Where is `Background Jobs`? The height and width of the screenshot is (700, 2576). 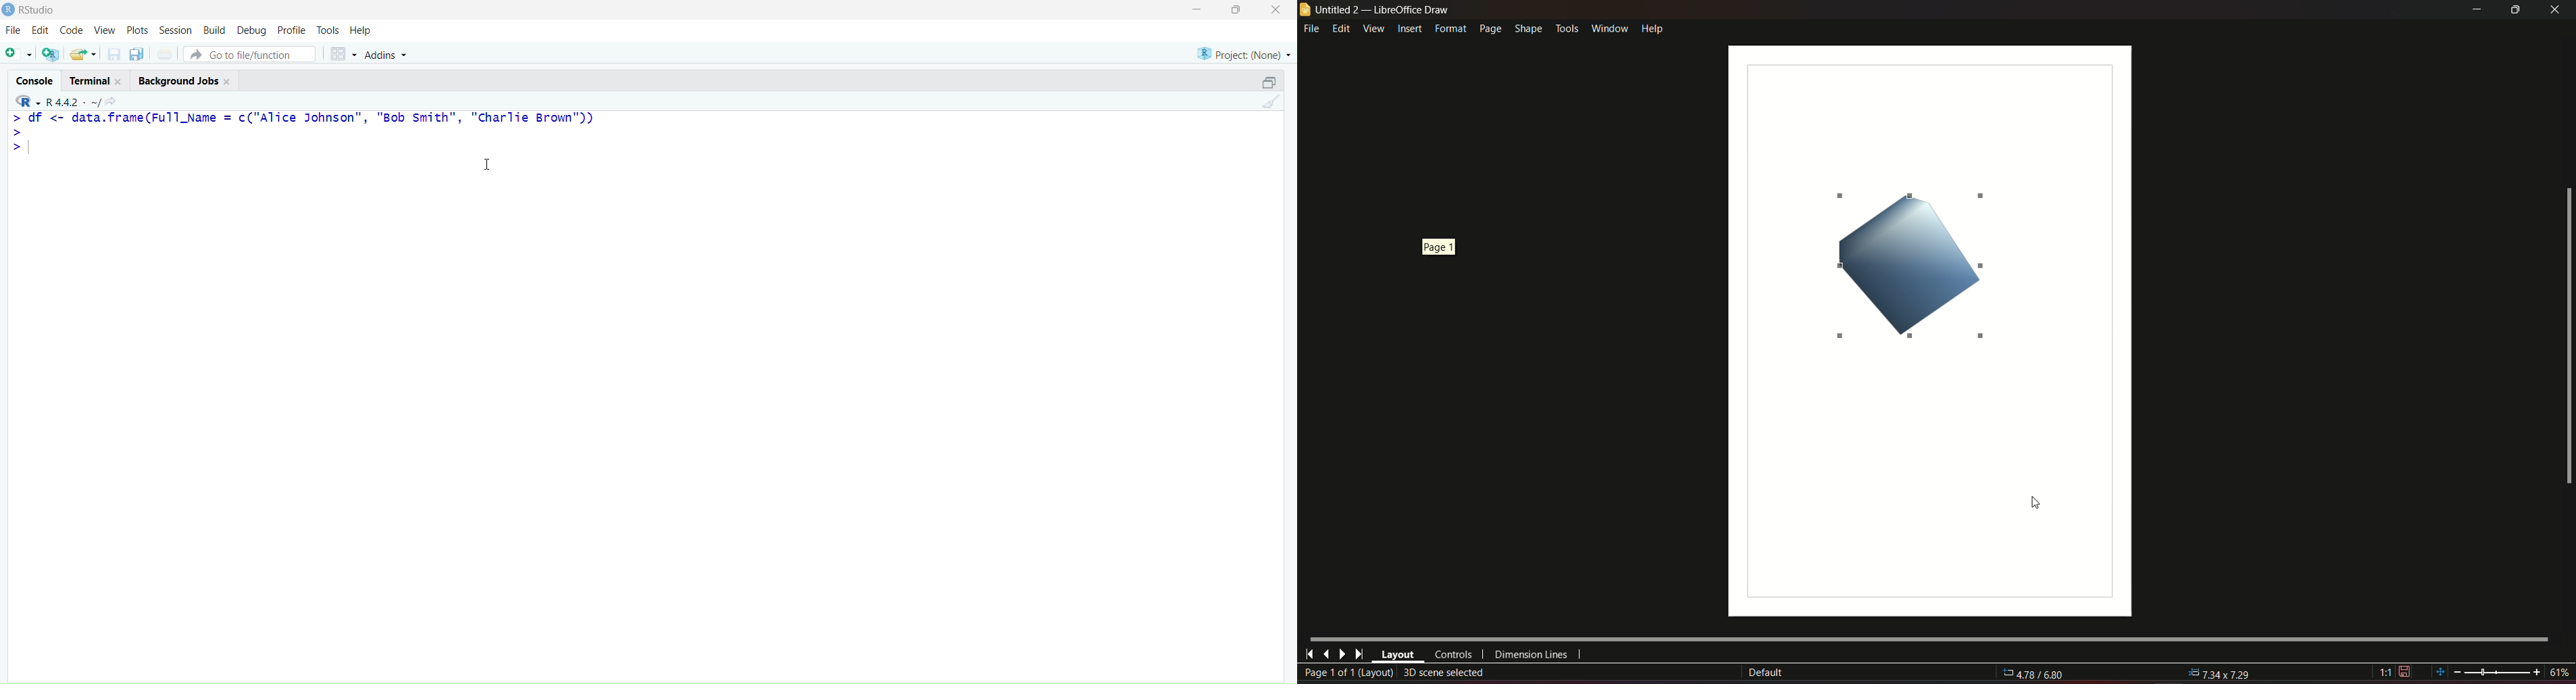 Background Jobs is located at coordinates (189, 80).